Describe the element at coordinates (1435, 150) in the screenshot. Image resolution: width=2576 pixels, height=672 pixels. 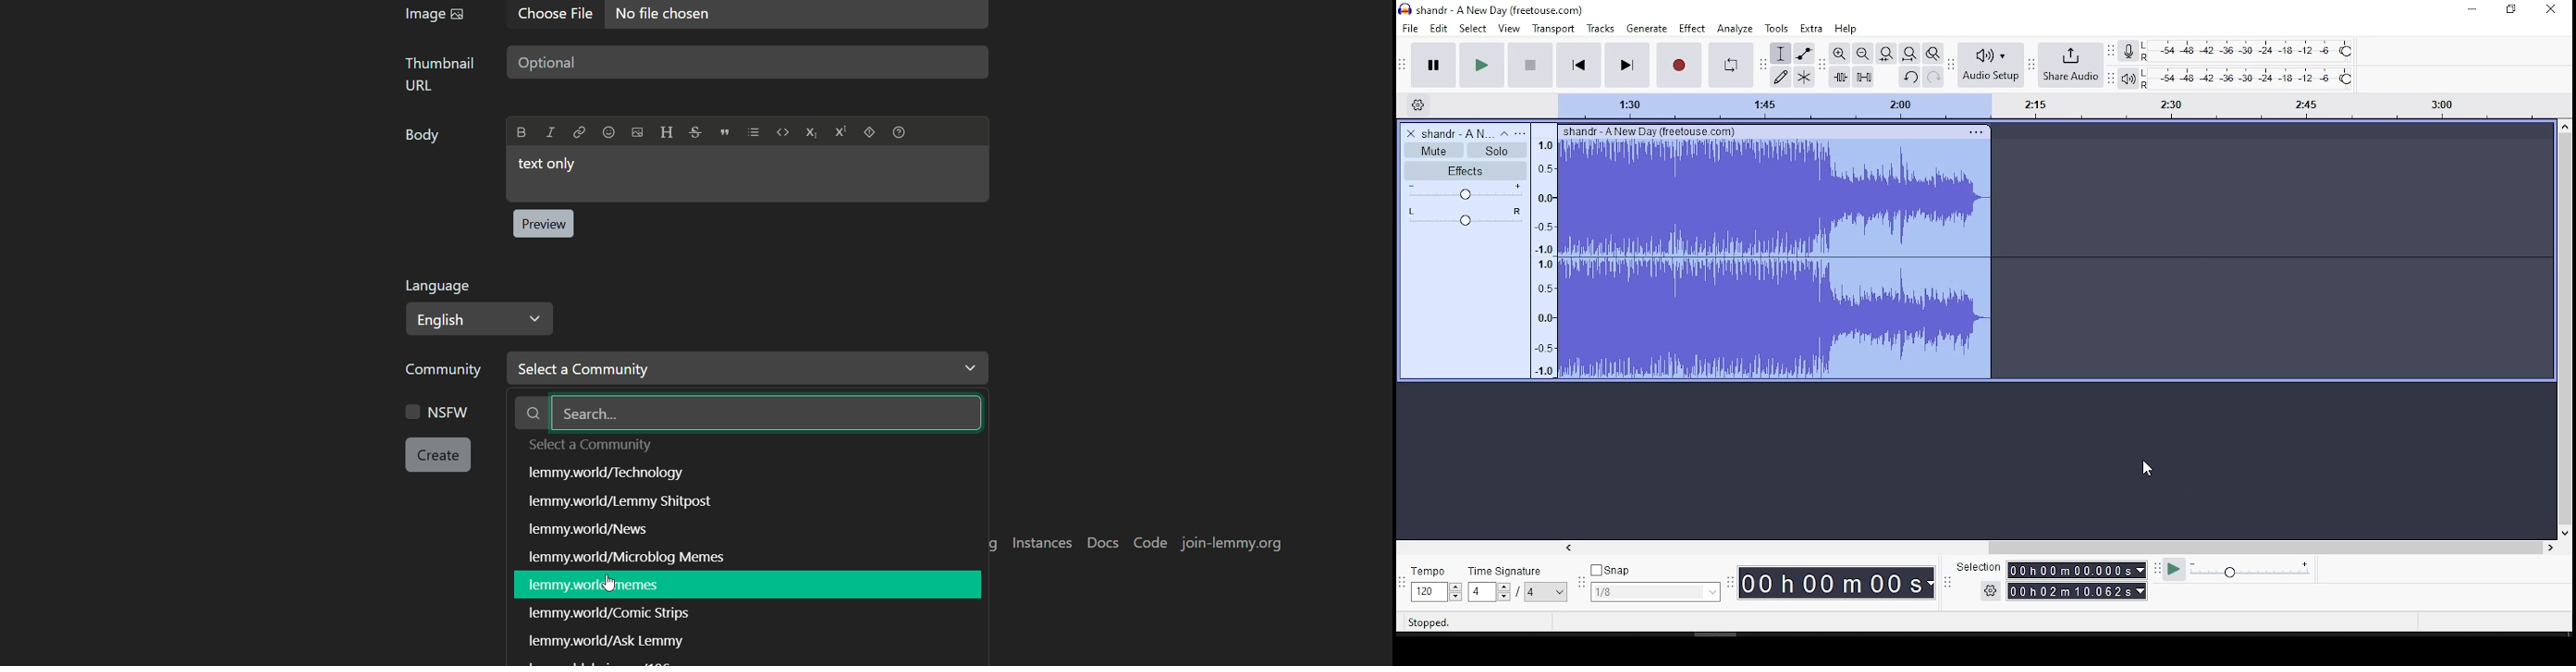
I see `mute` at that location.